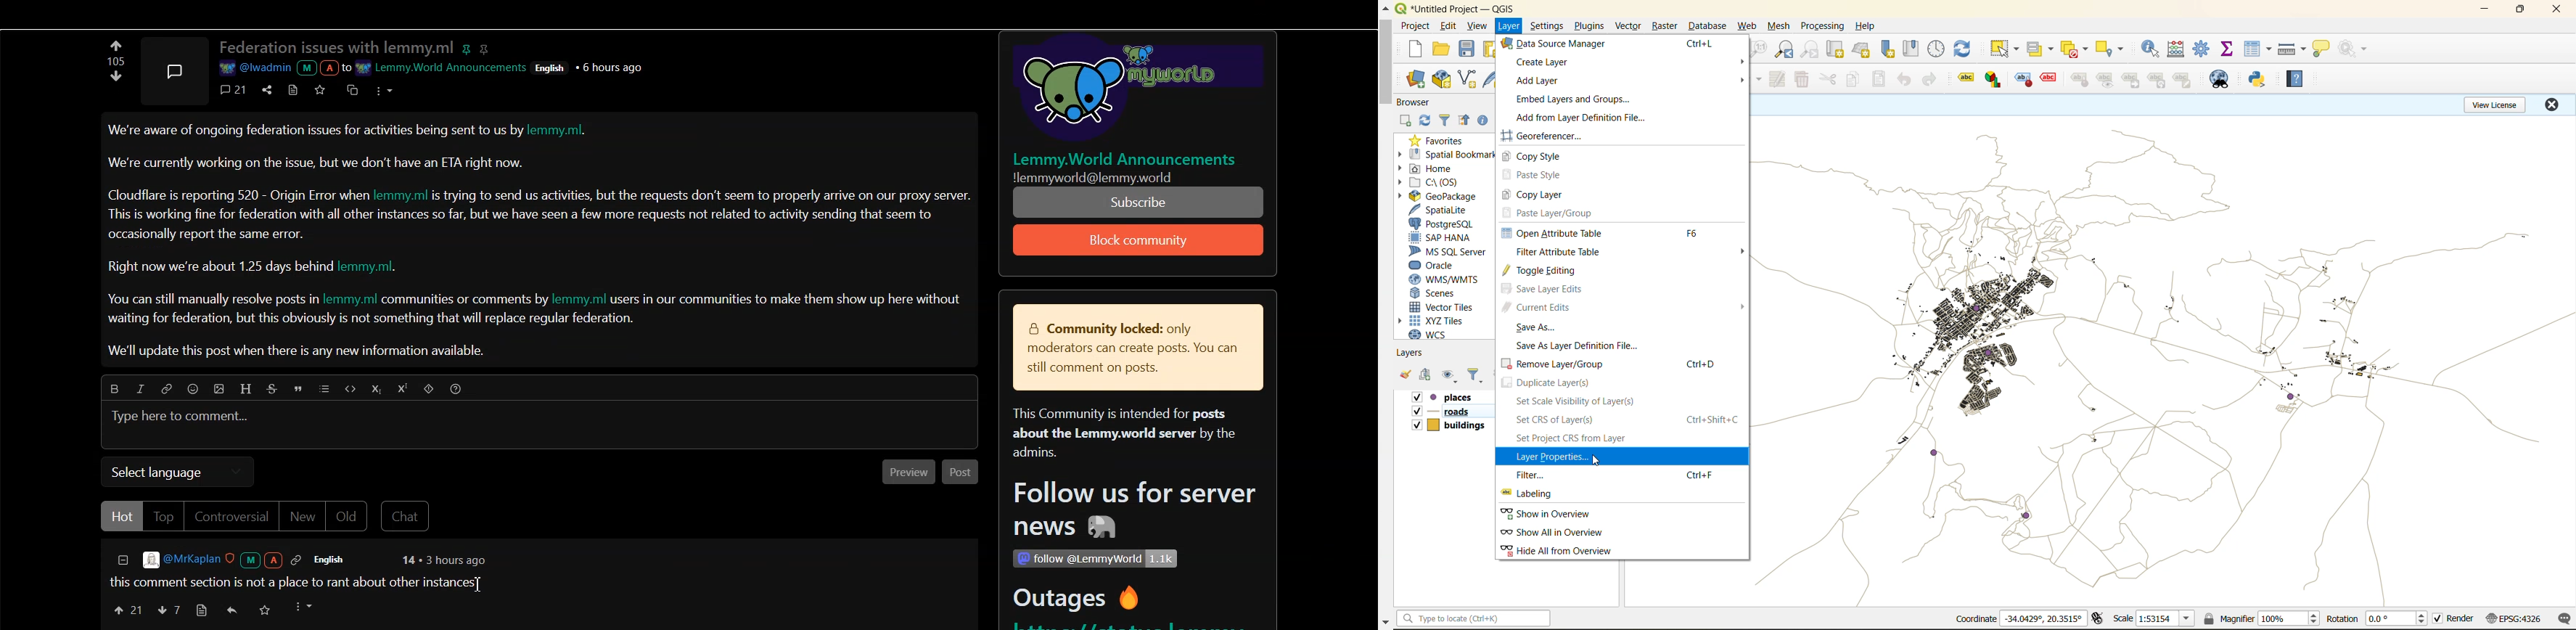  What do you see at coordinates (1448, 427) in the screenshot?
I see `buildings` at bounding box center [1448, 427].